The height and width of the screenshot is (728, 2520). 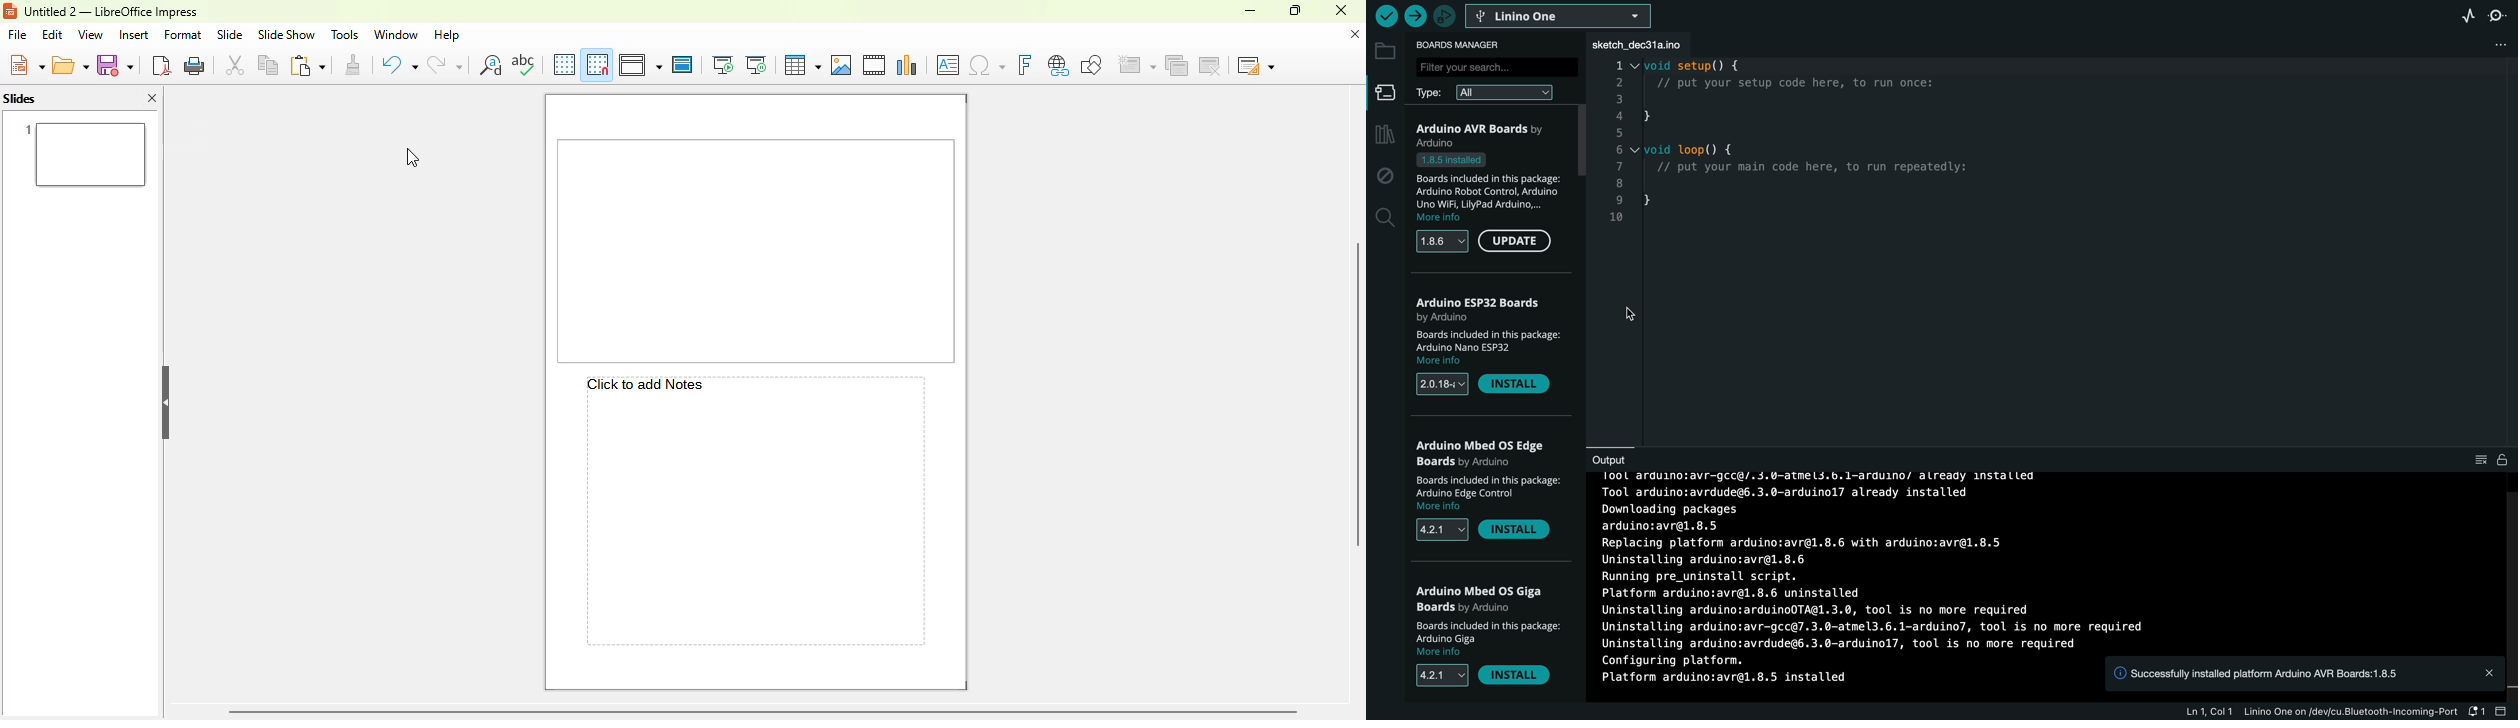 I want to click on close, so click(x=1341, y=10).